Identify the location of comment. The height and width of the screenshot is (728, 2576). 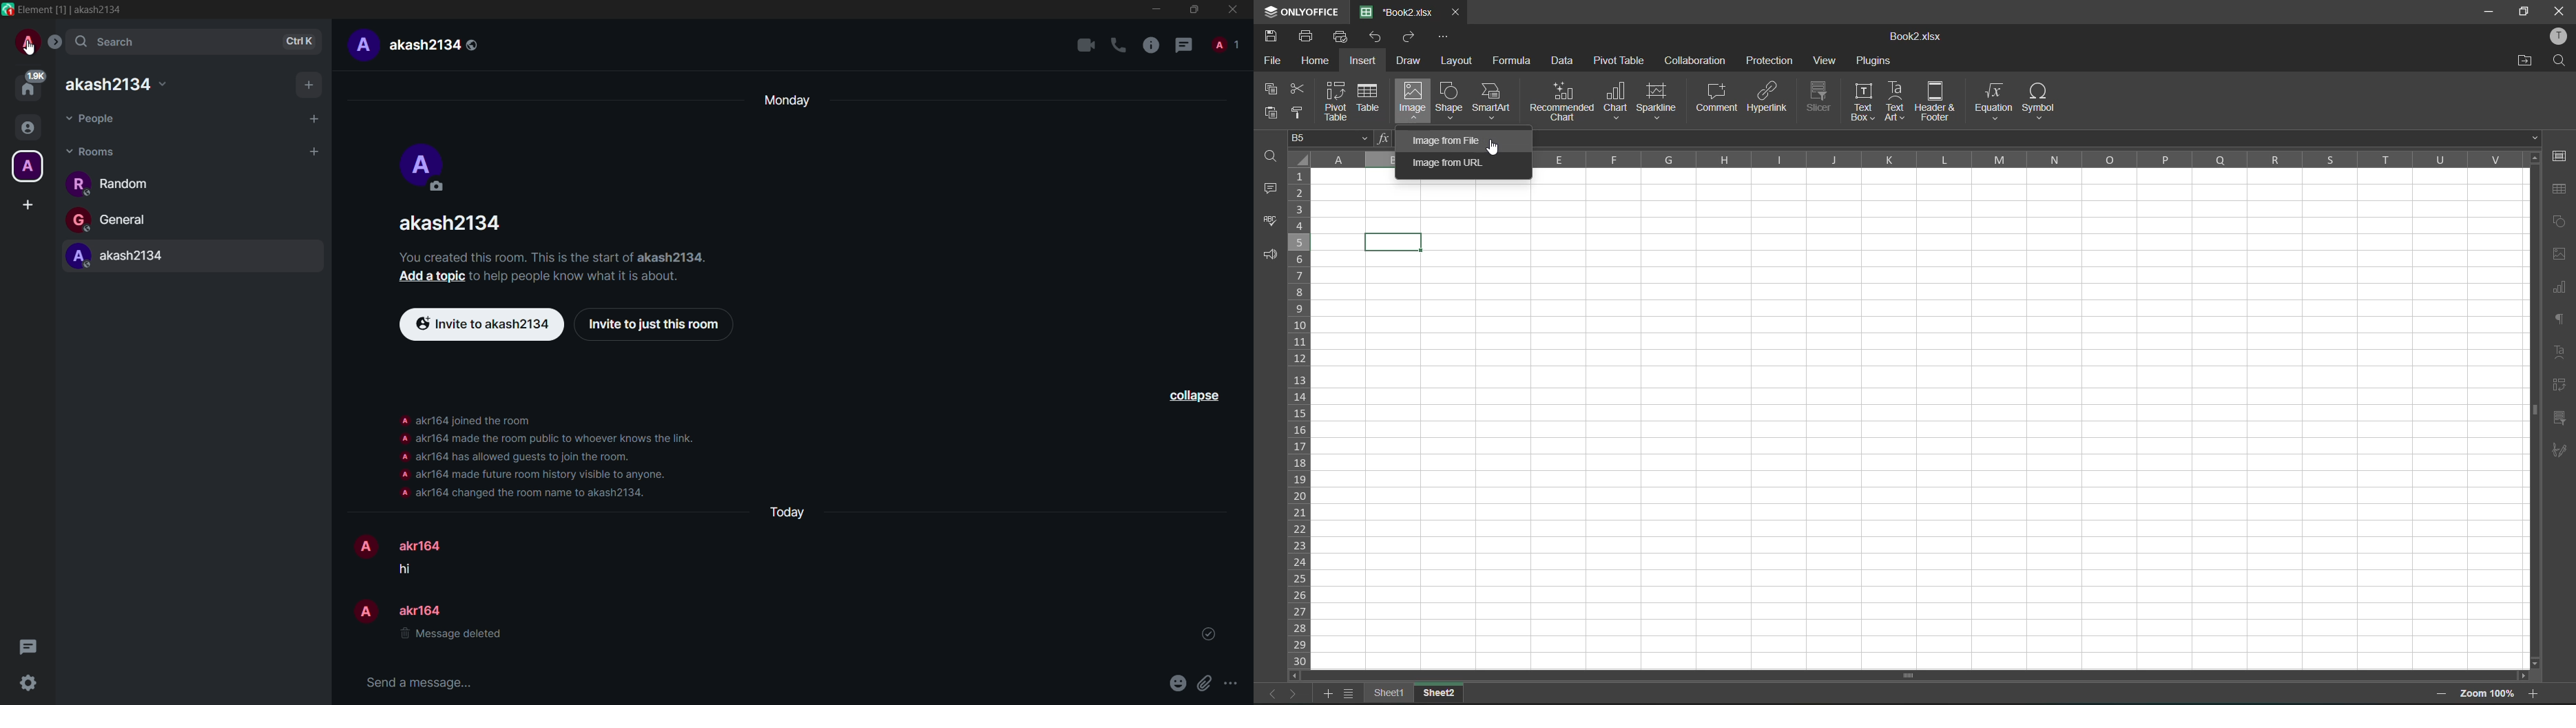
(1717, 98).